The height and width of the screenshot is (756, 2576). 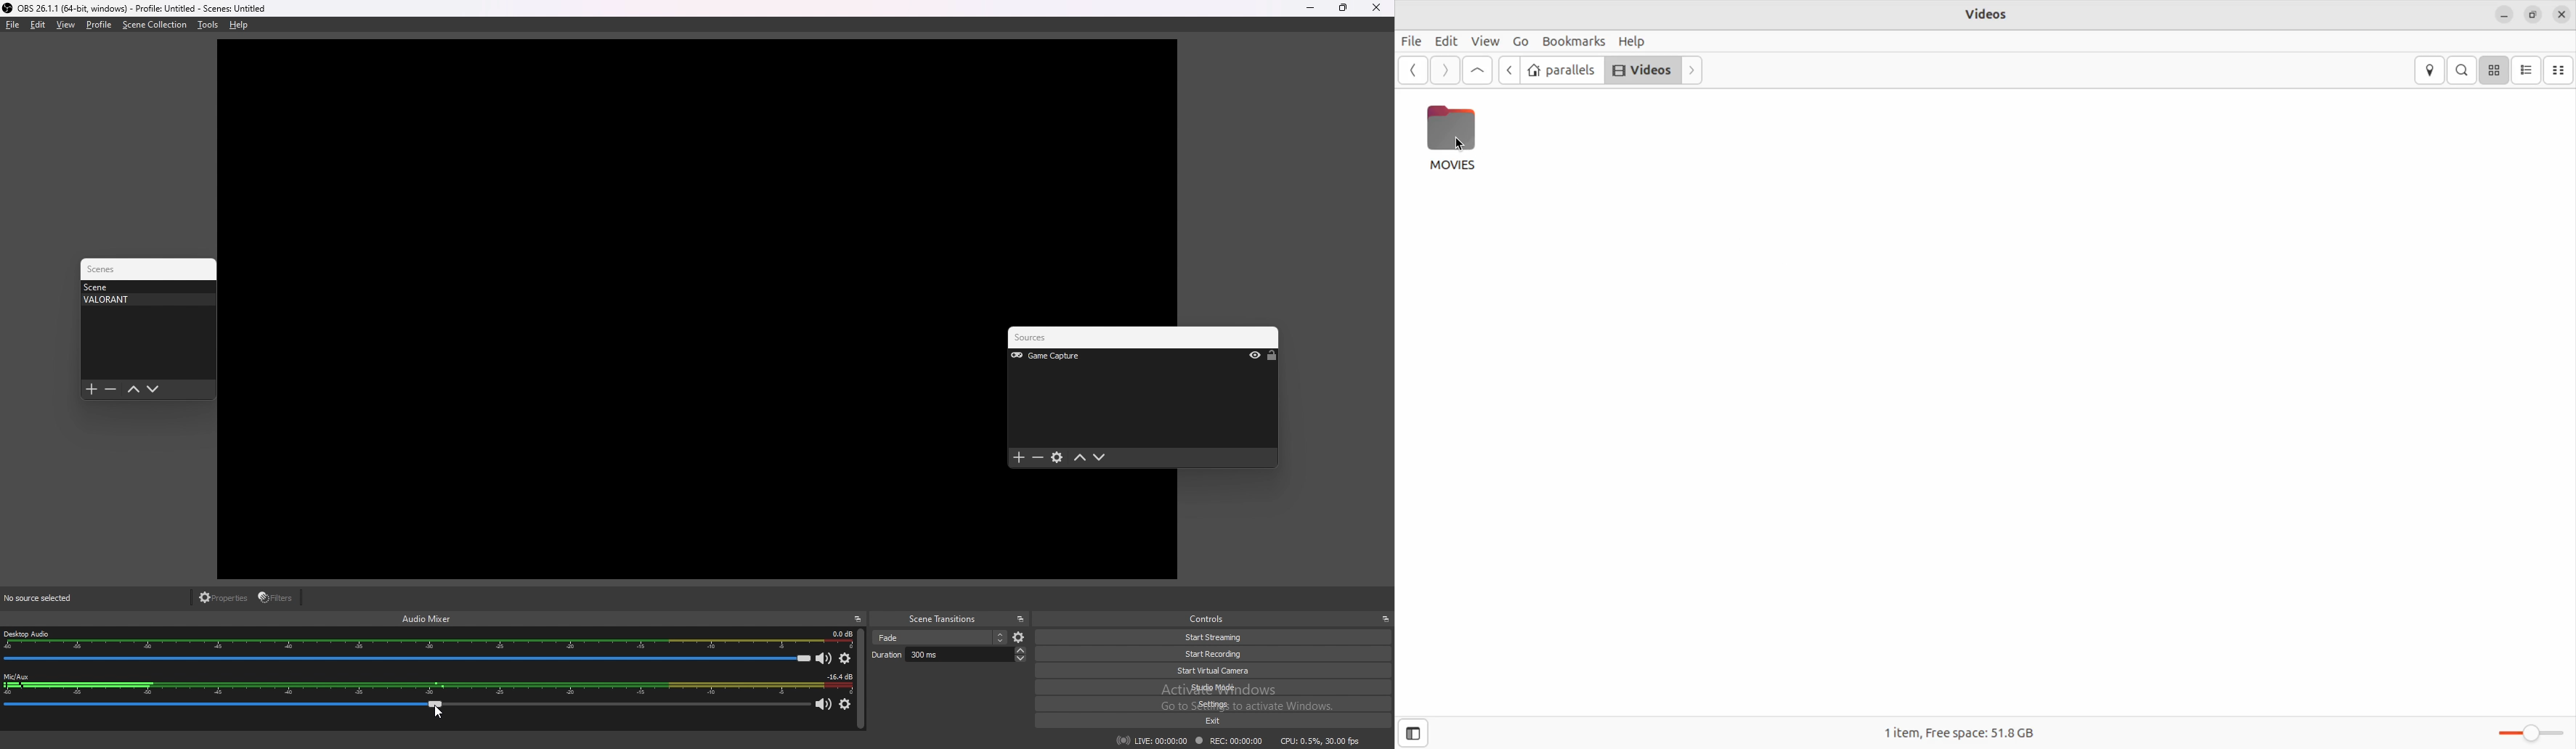 I want to click on Game Capture, so click(x=1065, y=356).